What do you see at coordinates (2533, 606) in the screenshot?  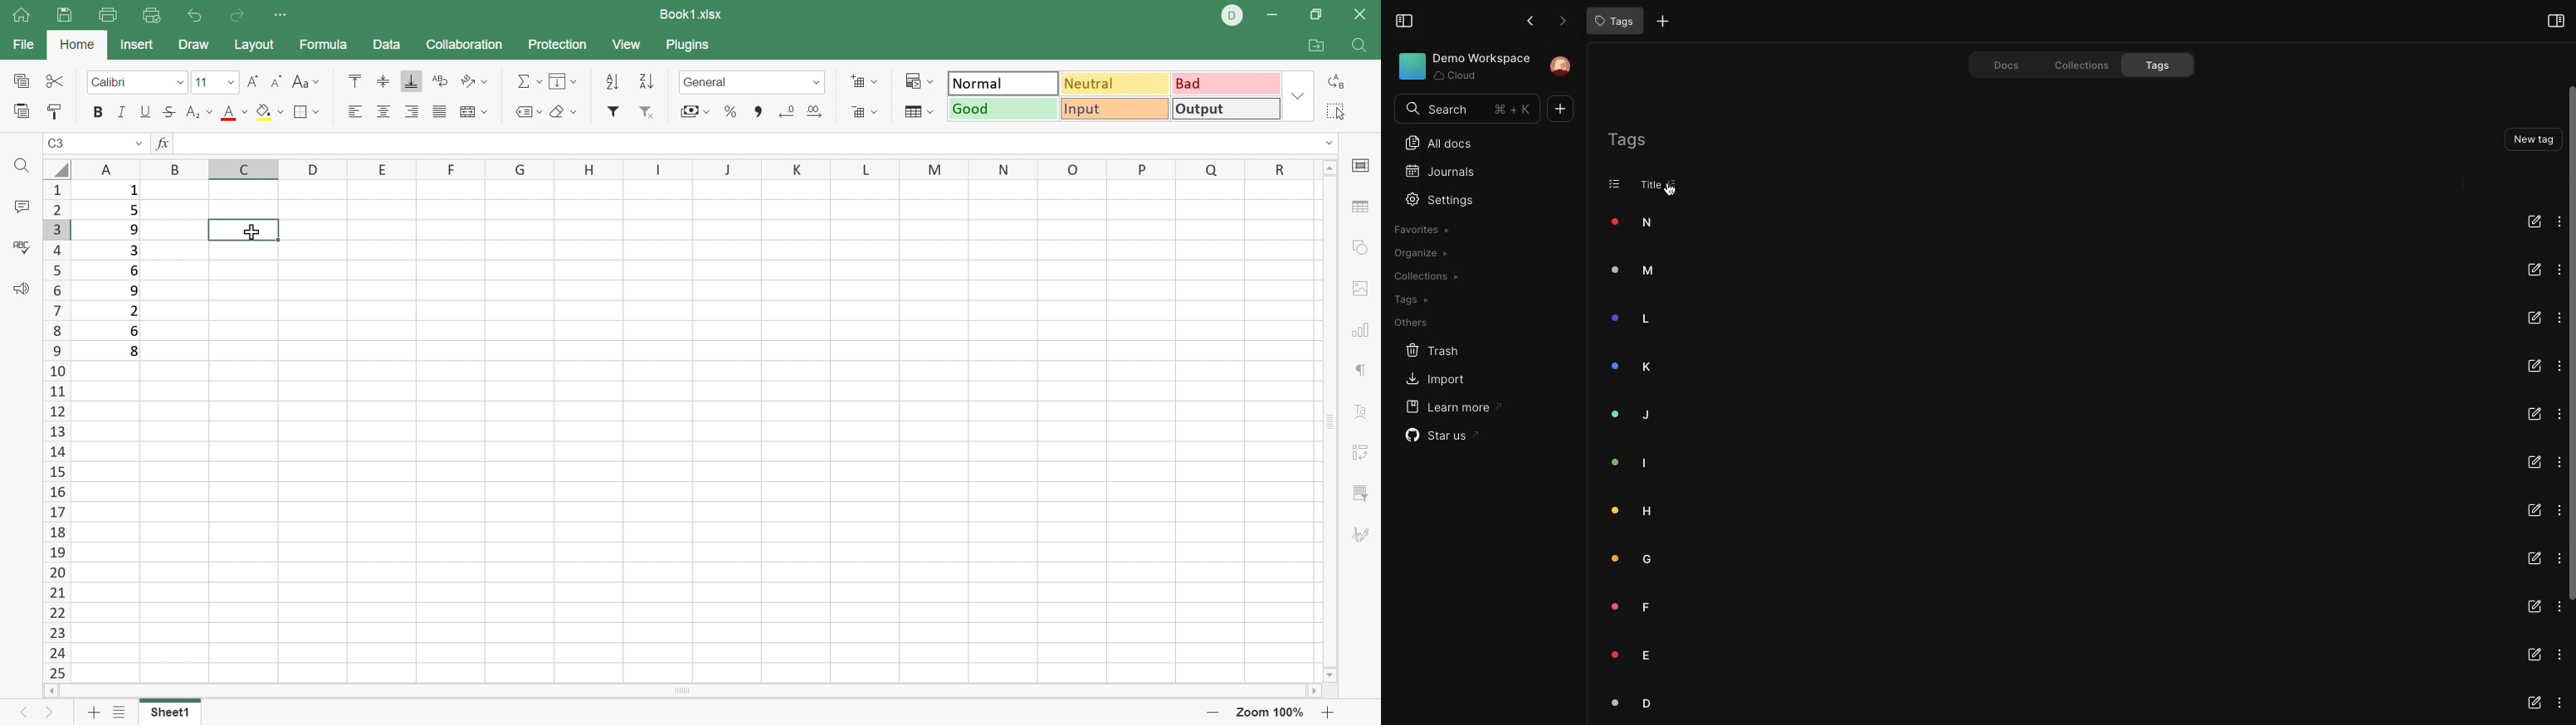 I see `Rename` at bounding box center [2533, 606].